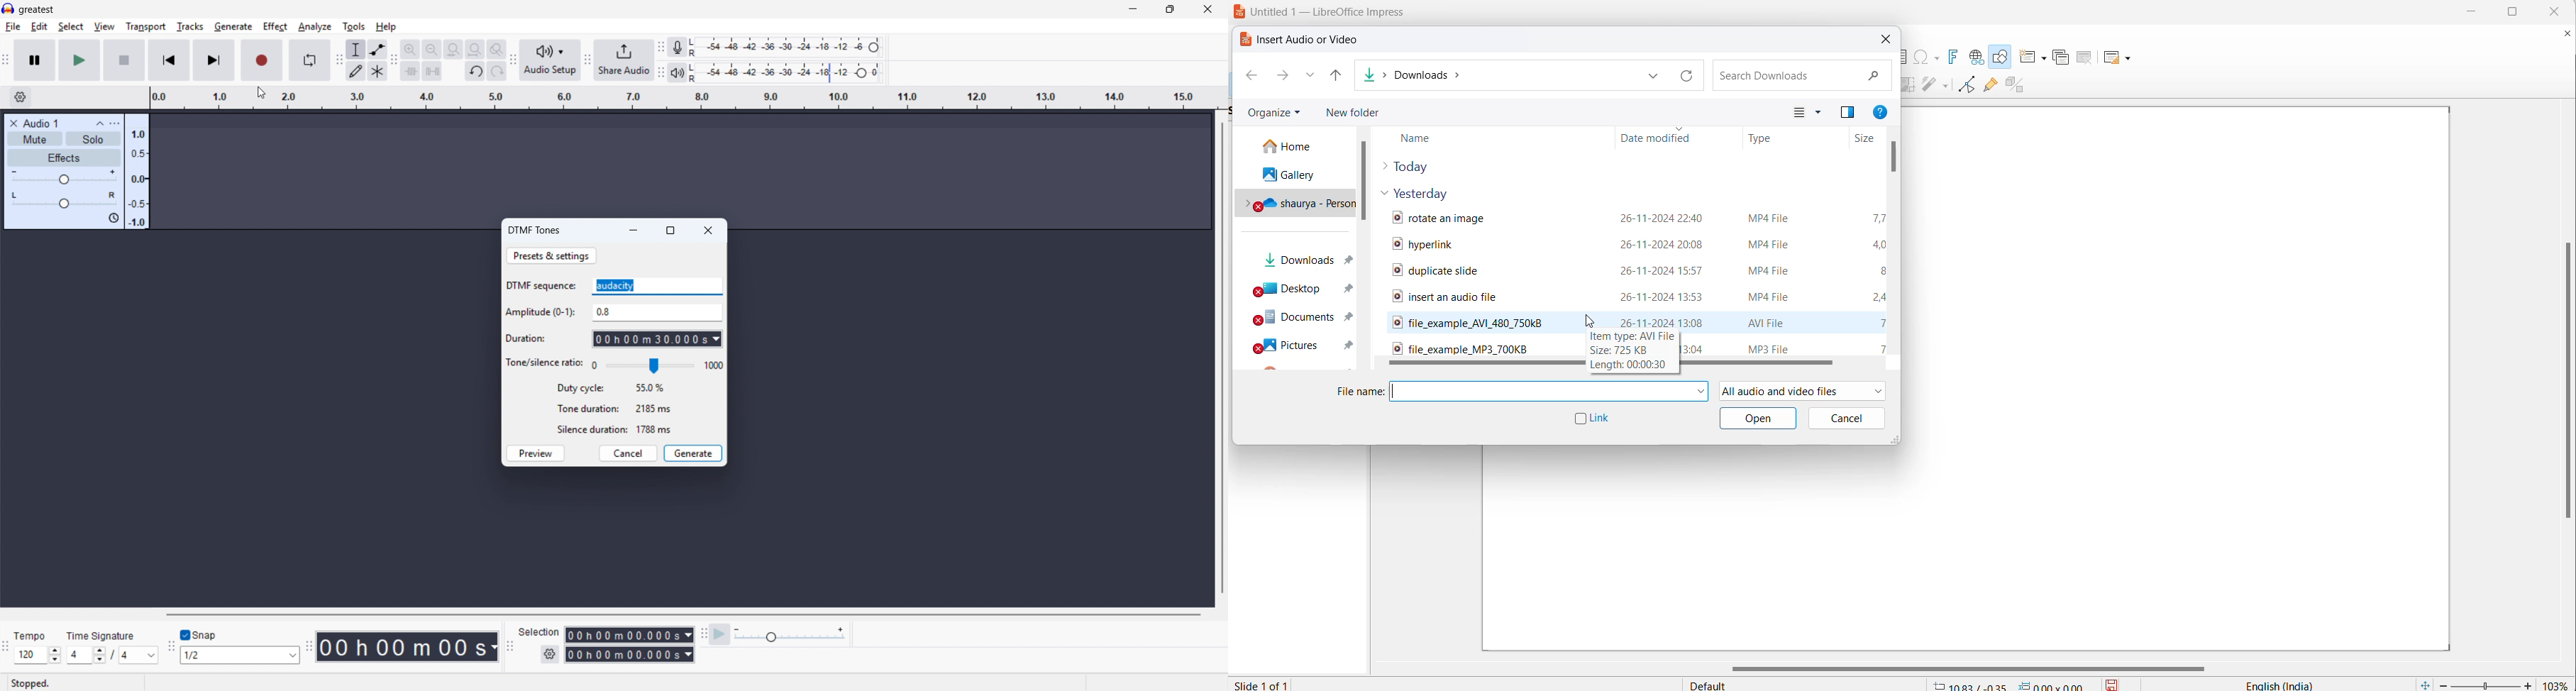  Describe the element at coordinates (1305, 114) in the screenshot. I see `organize options` at that location.